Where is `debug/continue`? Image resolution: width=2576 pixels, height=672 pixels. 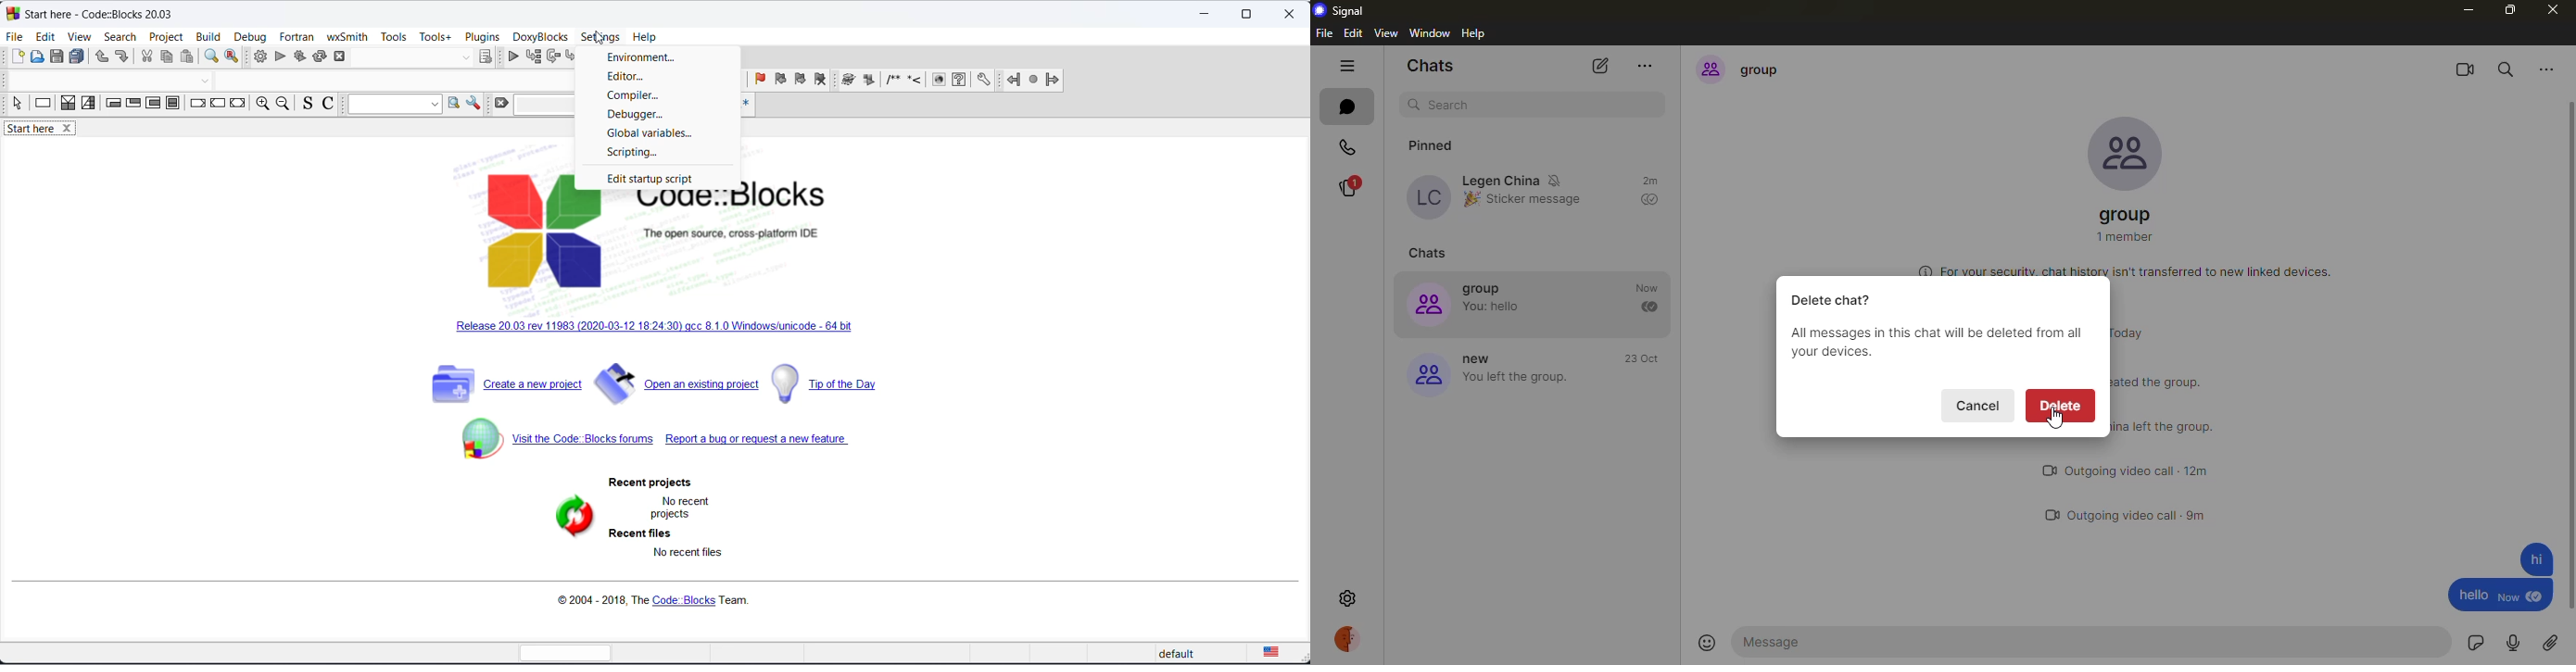 debug/continue is located at coordinates (512, 57).